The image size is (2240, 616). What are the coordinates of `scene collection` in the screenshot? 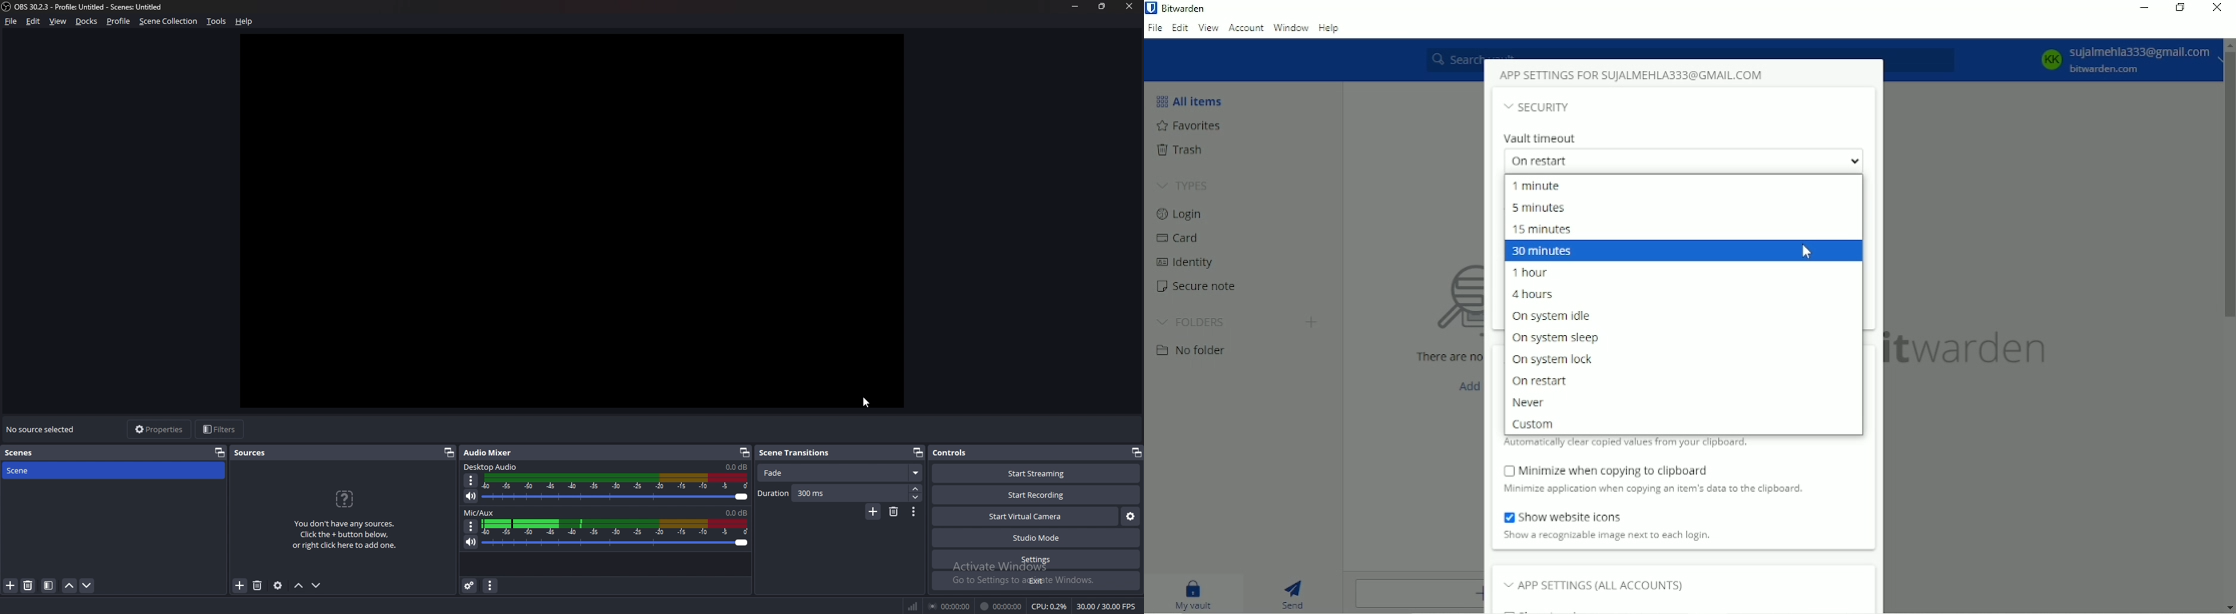 It's located at (169, 21).